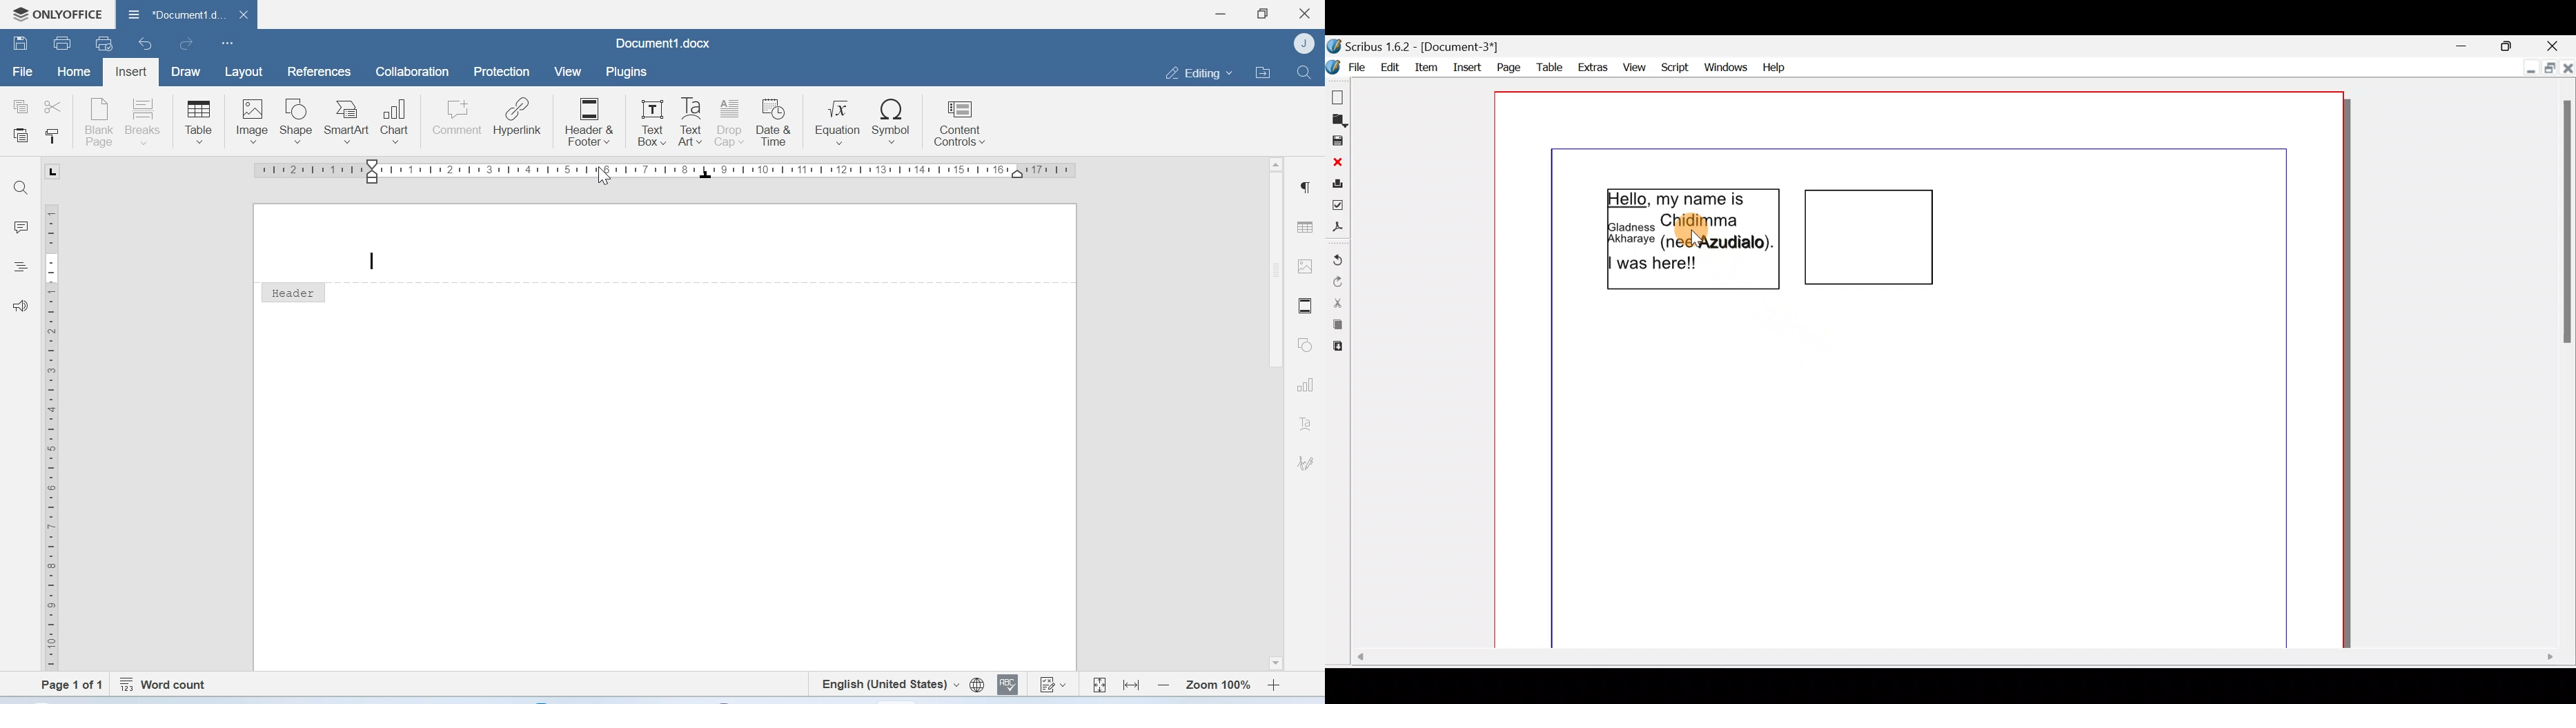 The image size is (2576, 728). Describe the element at coordinates (605, 176) in the screenshot. I see `Cursor` at that location.